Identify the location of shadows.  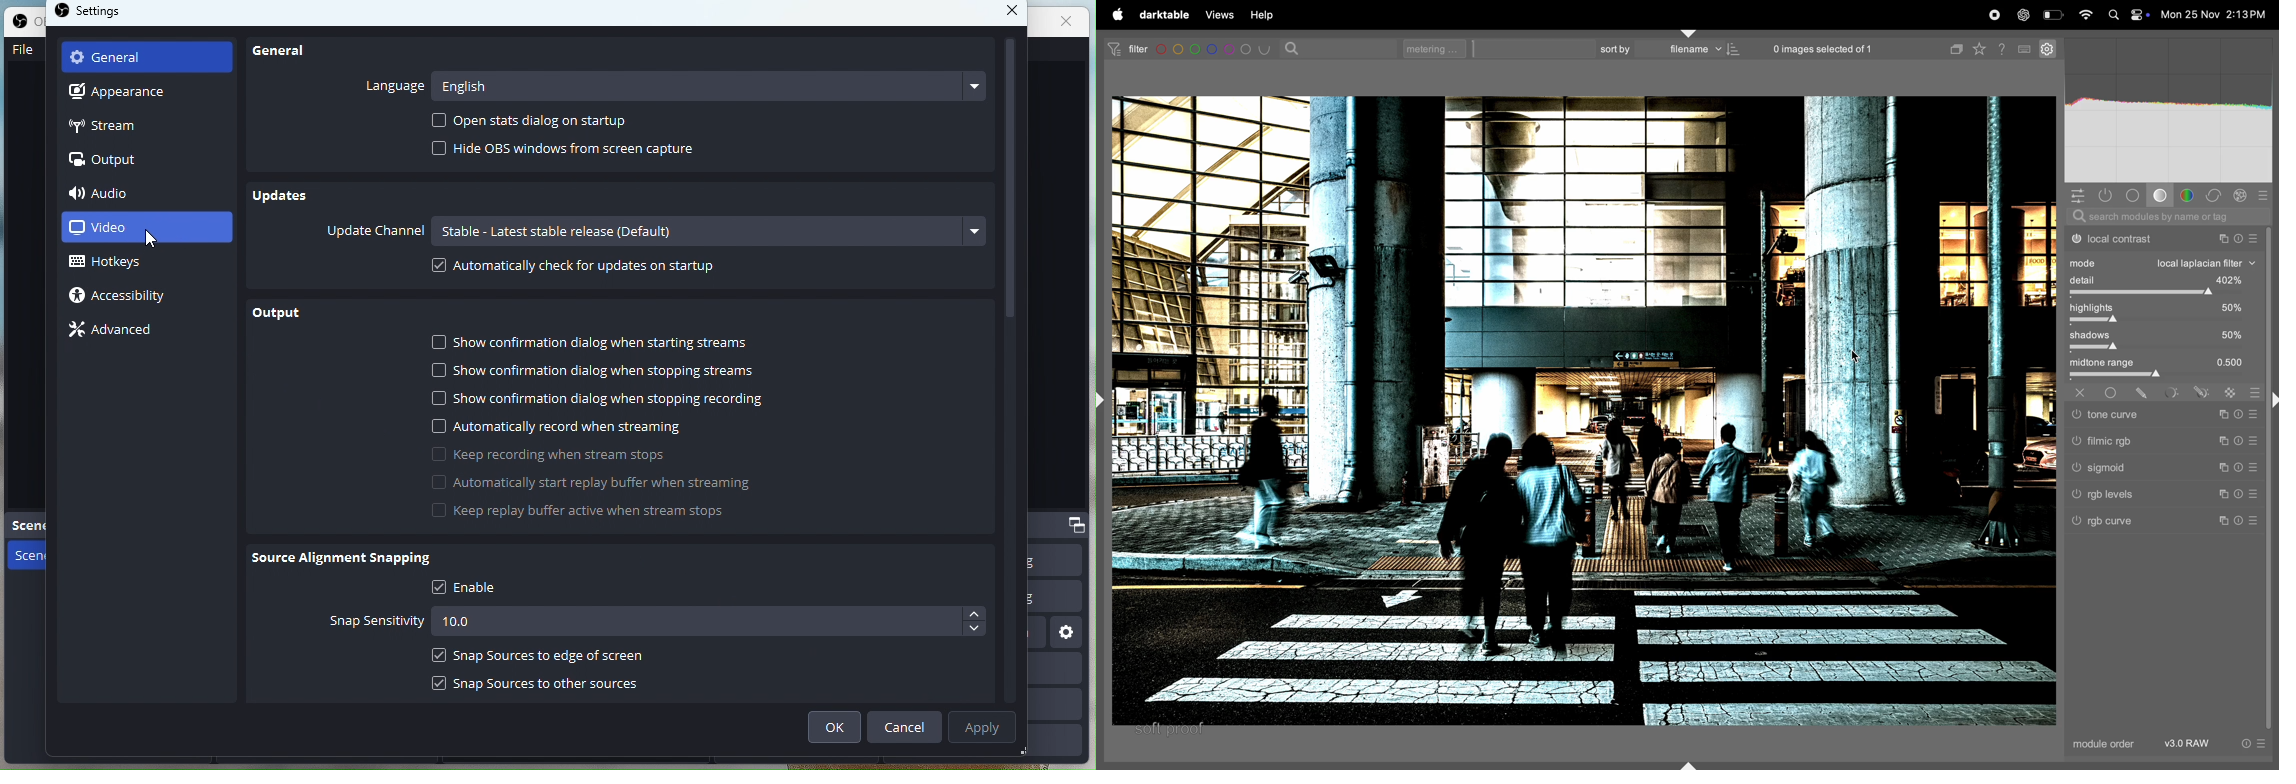
(2165, 335).